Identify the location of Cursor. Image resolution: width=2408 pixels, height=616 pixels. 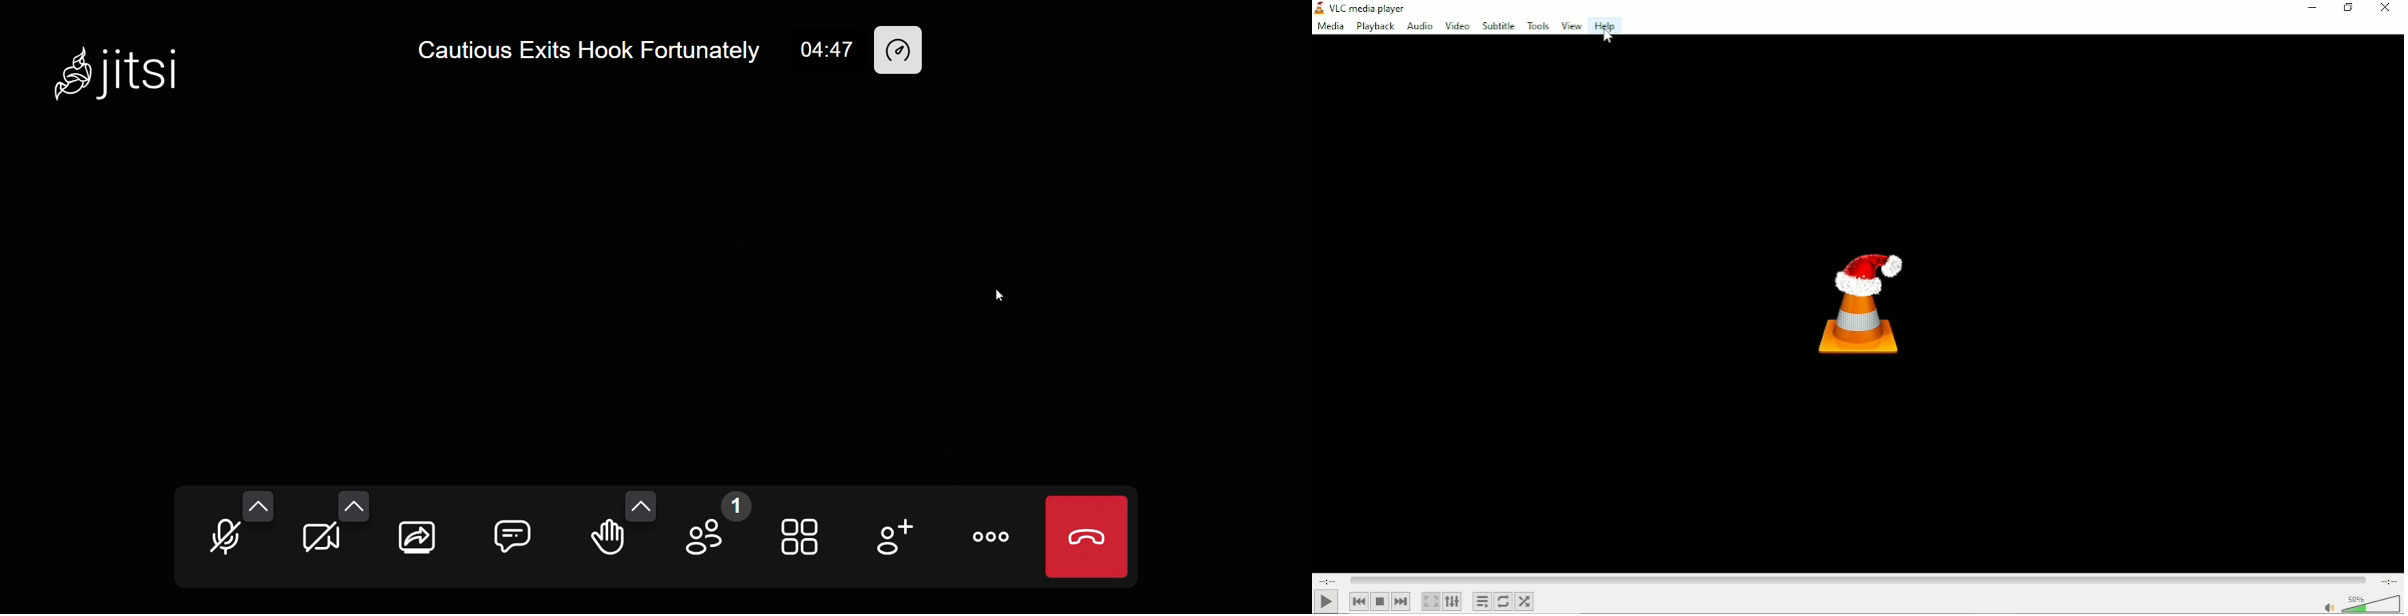
(1608, 36).